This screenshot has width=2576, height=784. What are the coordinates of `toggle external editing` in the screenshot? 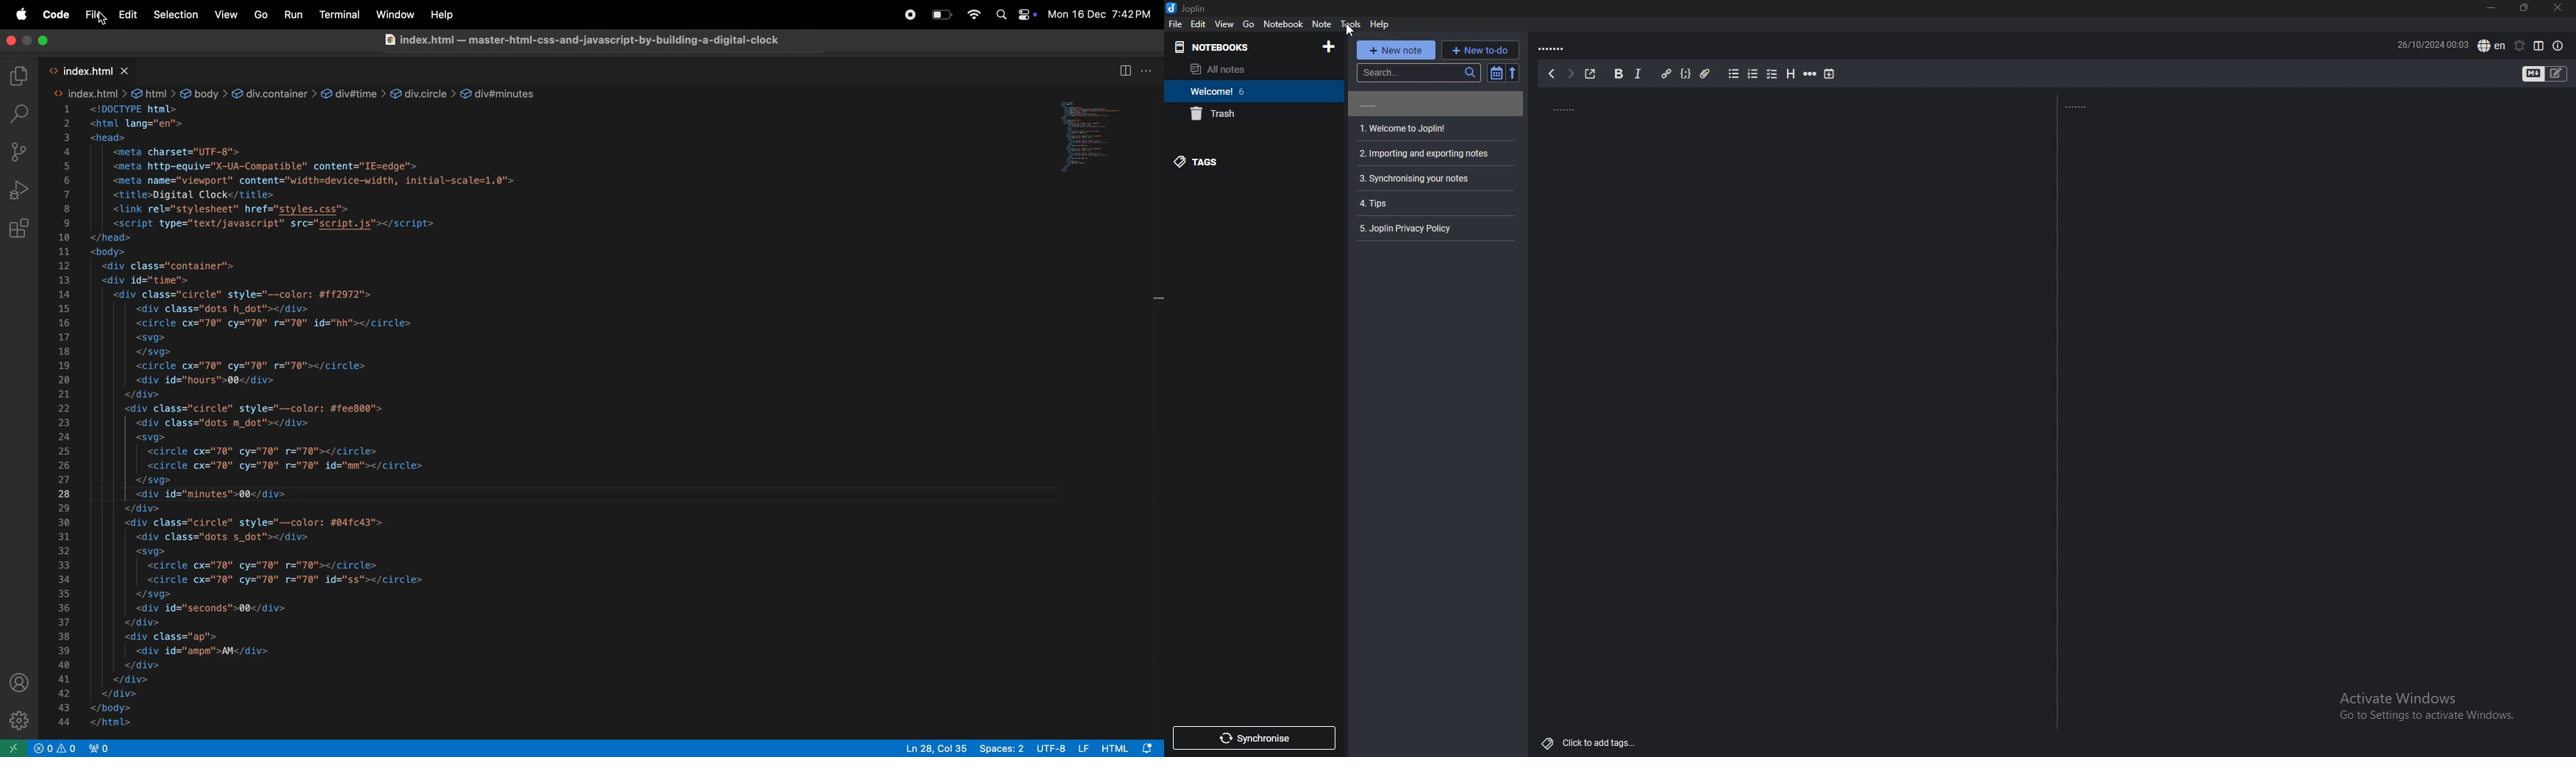 It's located at (1591, 74).